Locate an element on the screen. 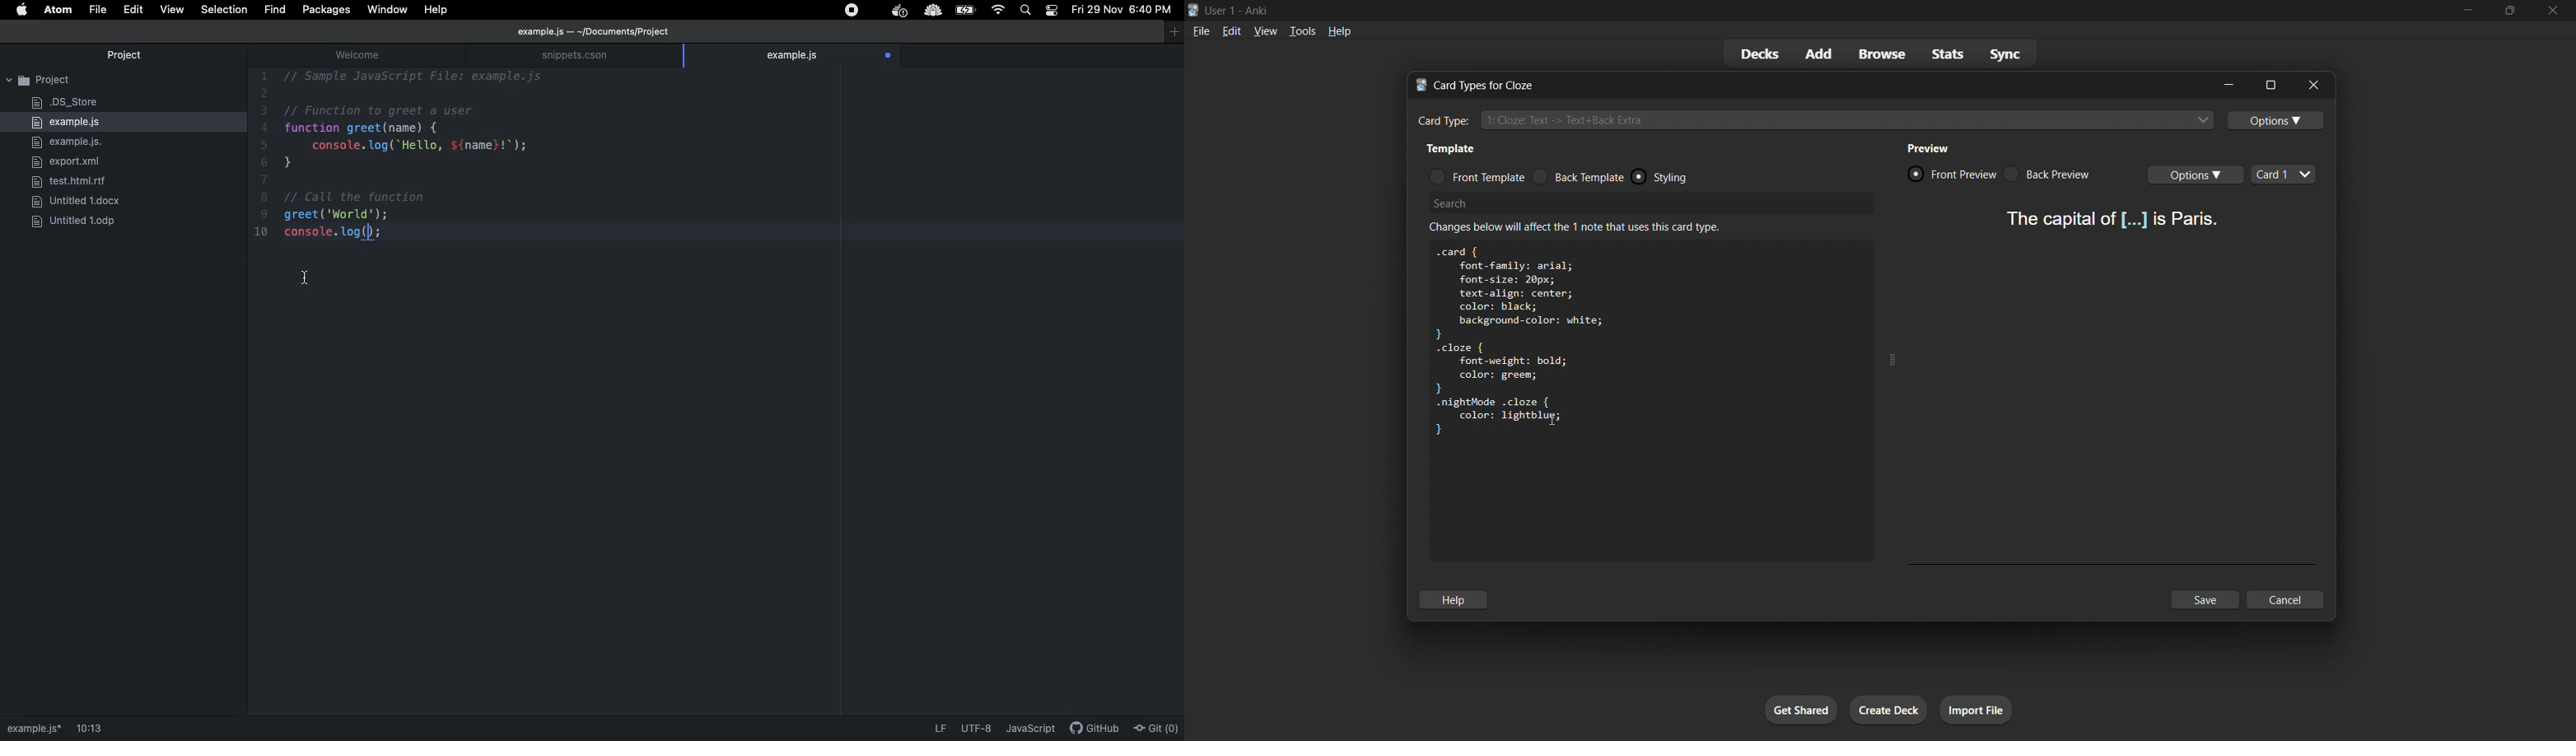 The image size is (2576, 756). description is located at coordinates (981, 730).